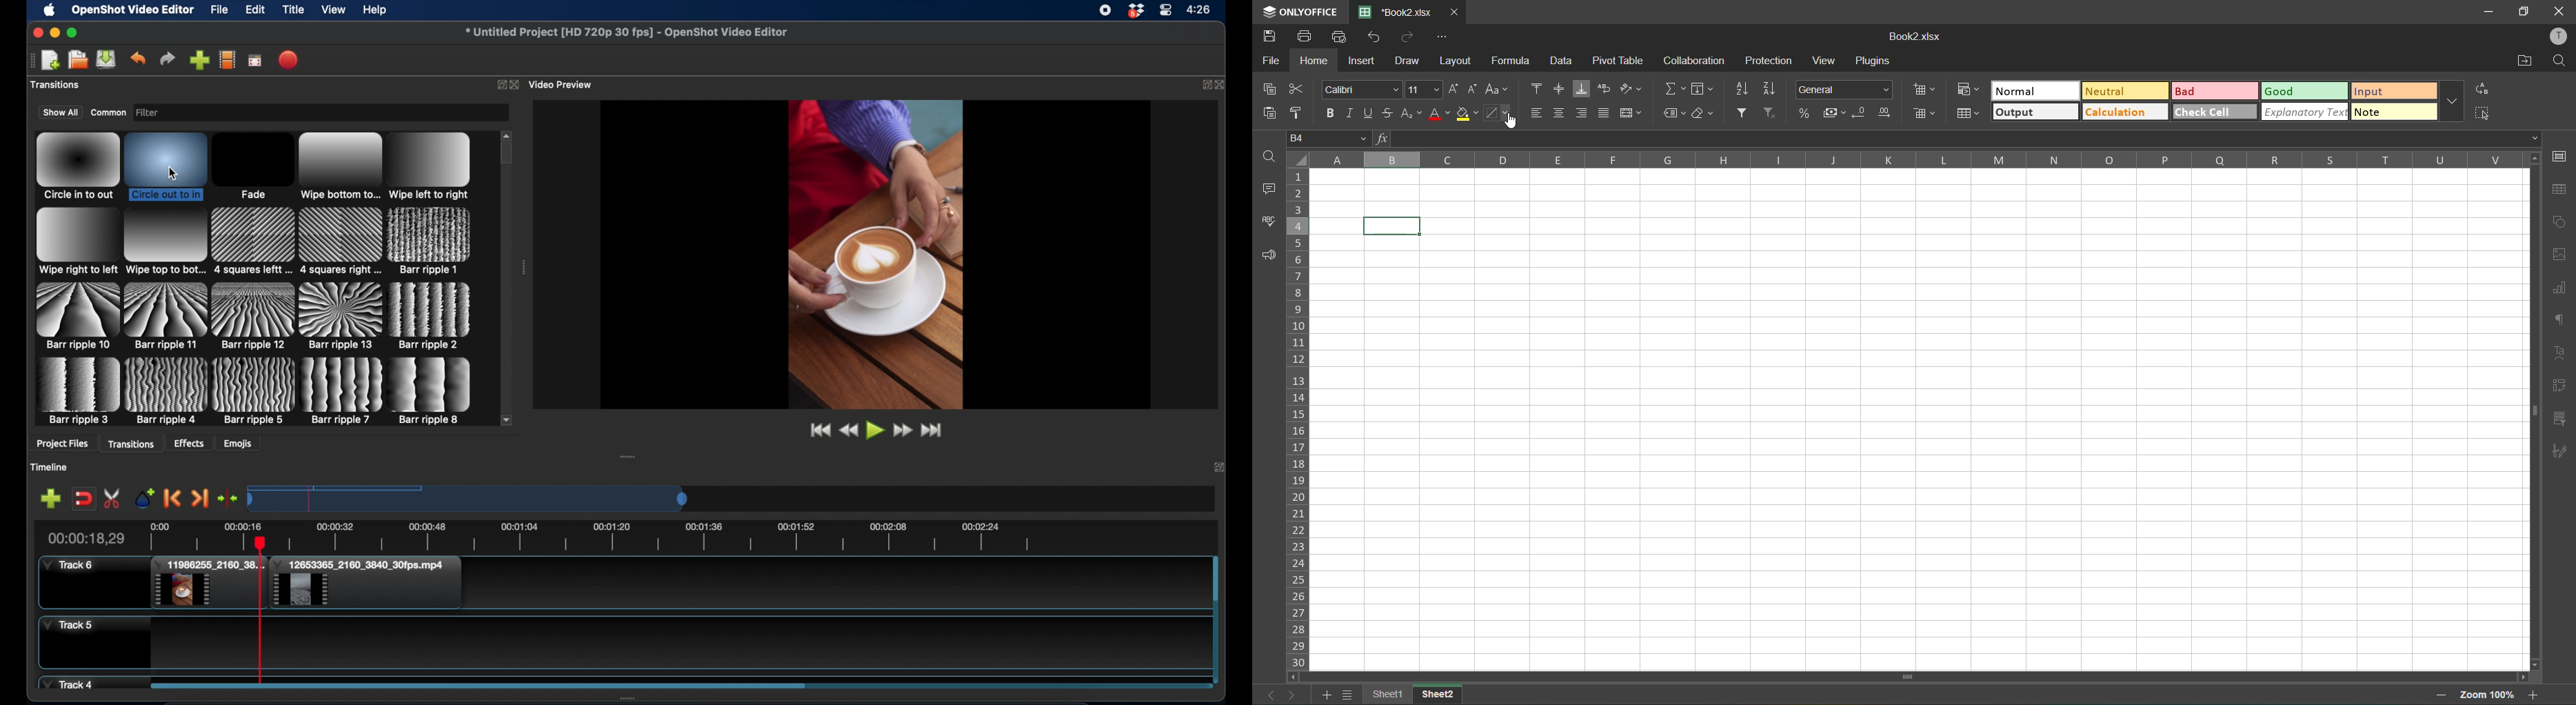 This screenshot has height=728, width=2576. What do you see at coordinates (934, 430) in the screenshot?
I see `jump to end` at bounding box center [934, 430].